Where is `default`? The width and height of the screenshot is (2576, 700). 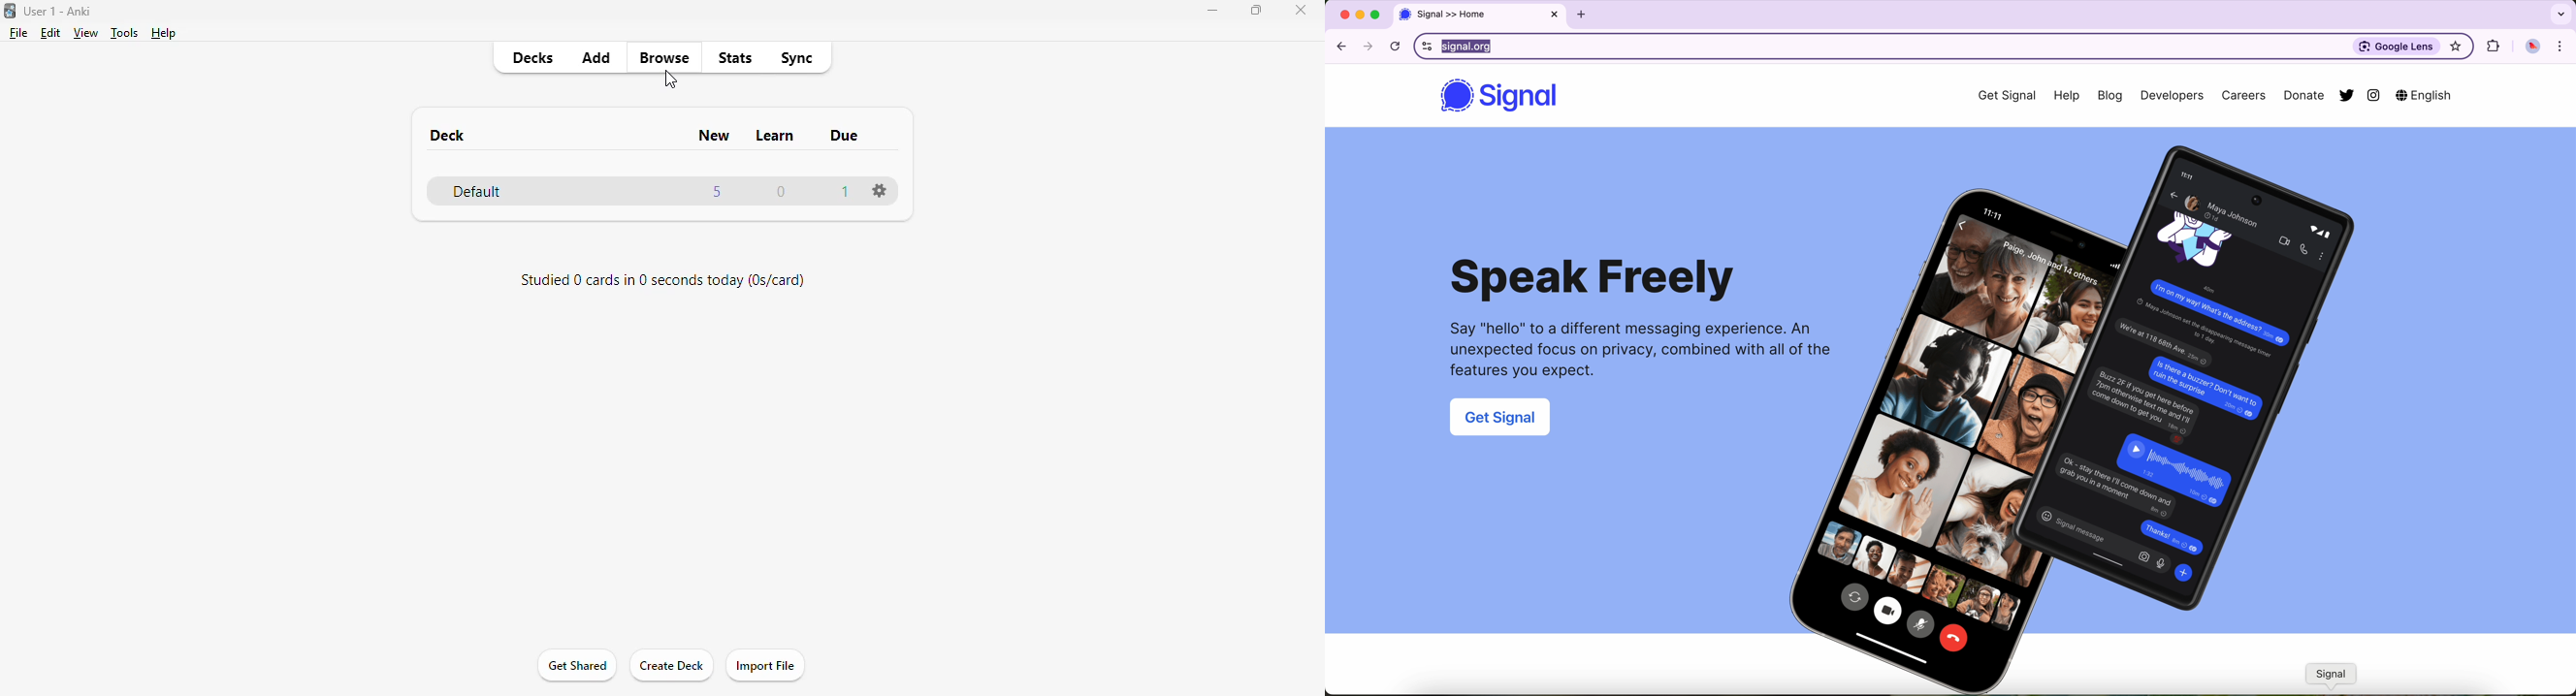 default is located at coordinates (473, 192).